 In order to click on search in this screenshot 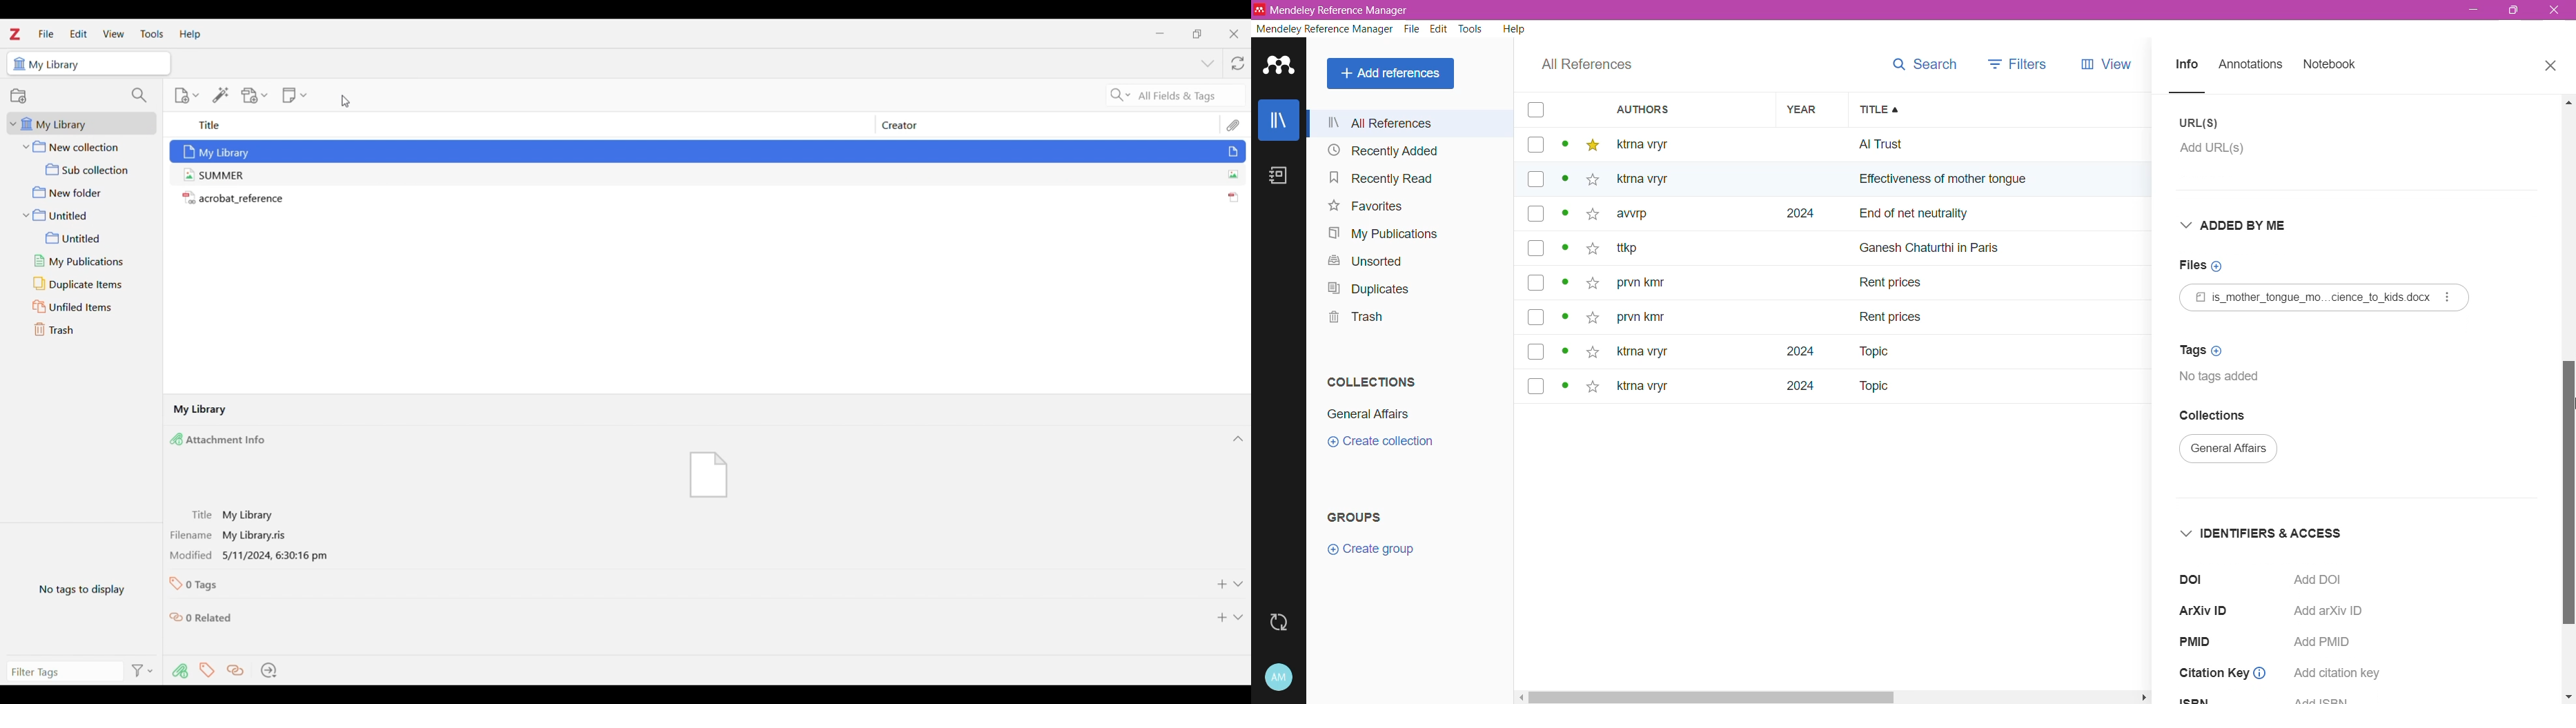, I will do `click(1923, 64)`.